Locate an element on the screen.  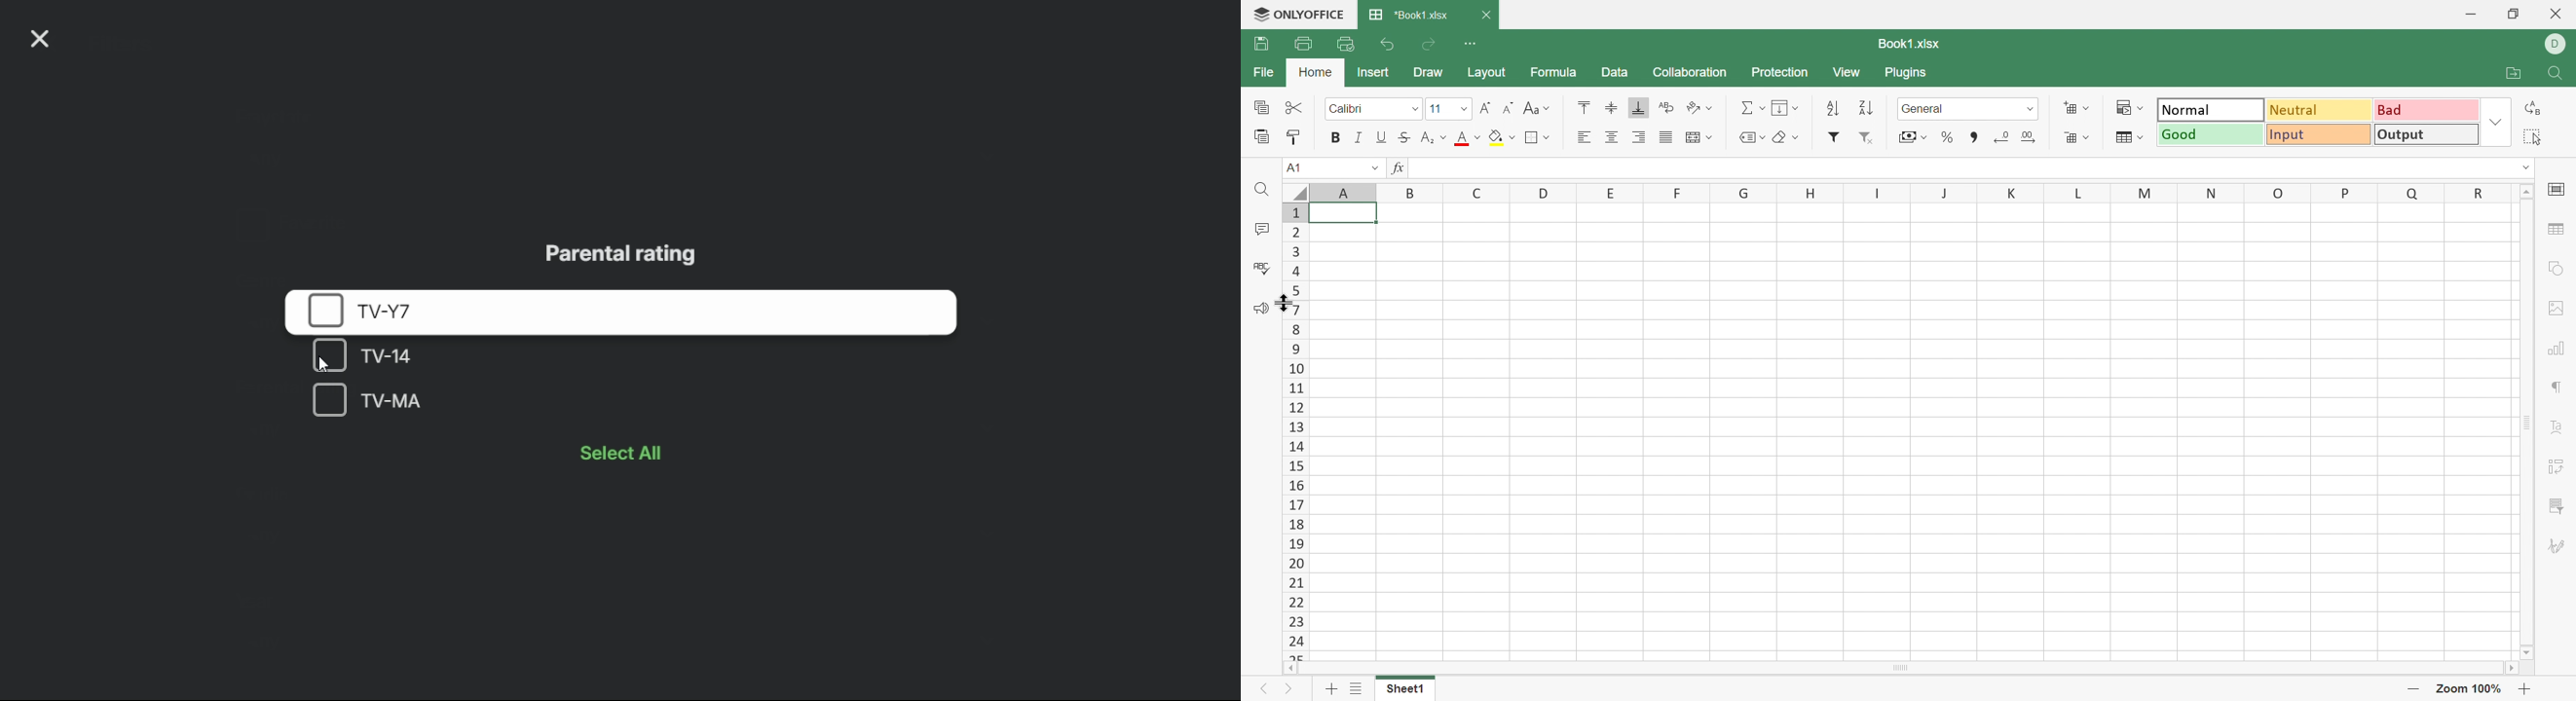
Orientation is located at coordinates (1702, 105).